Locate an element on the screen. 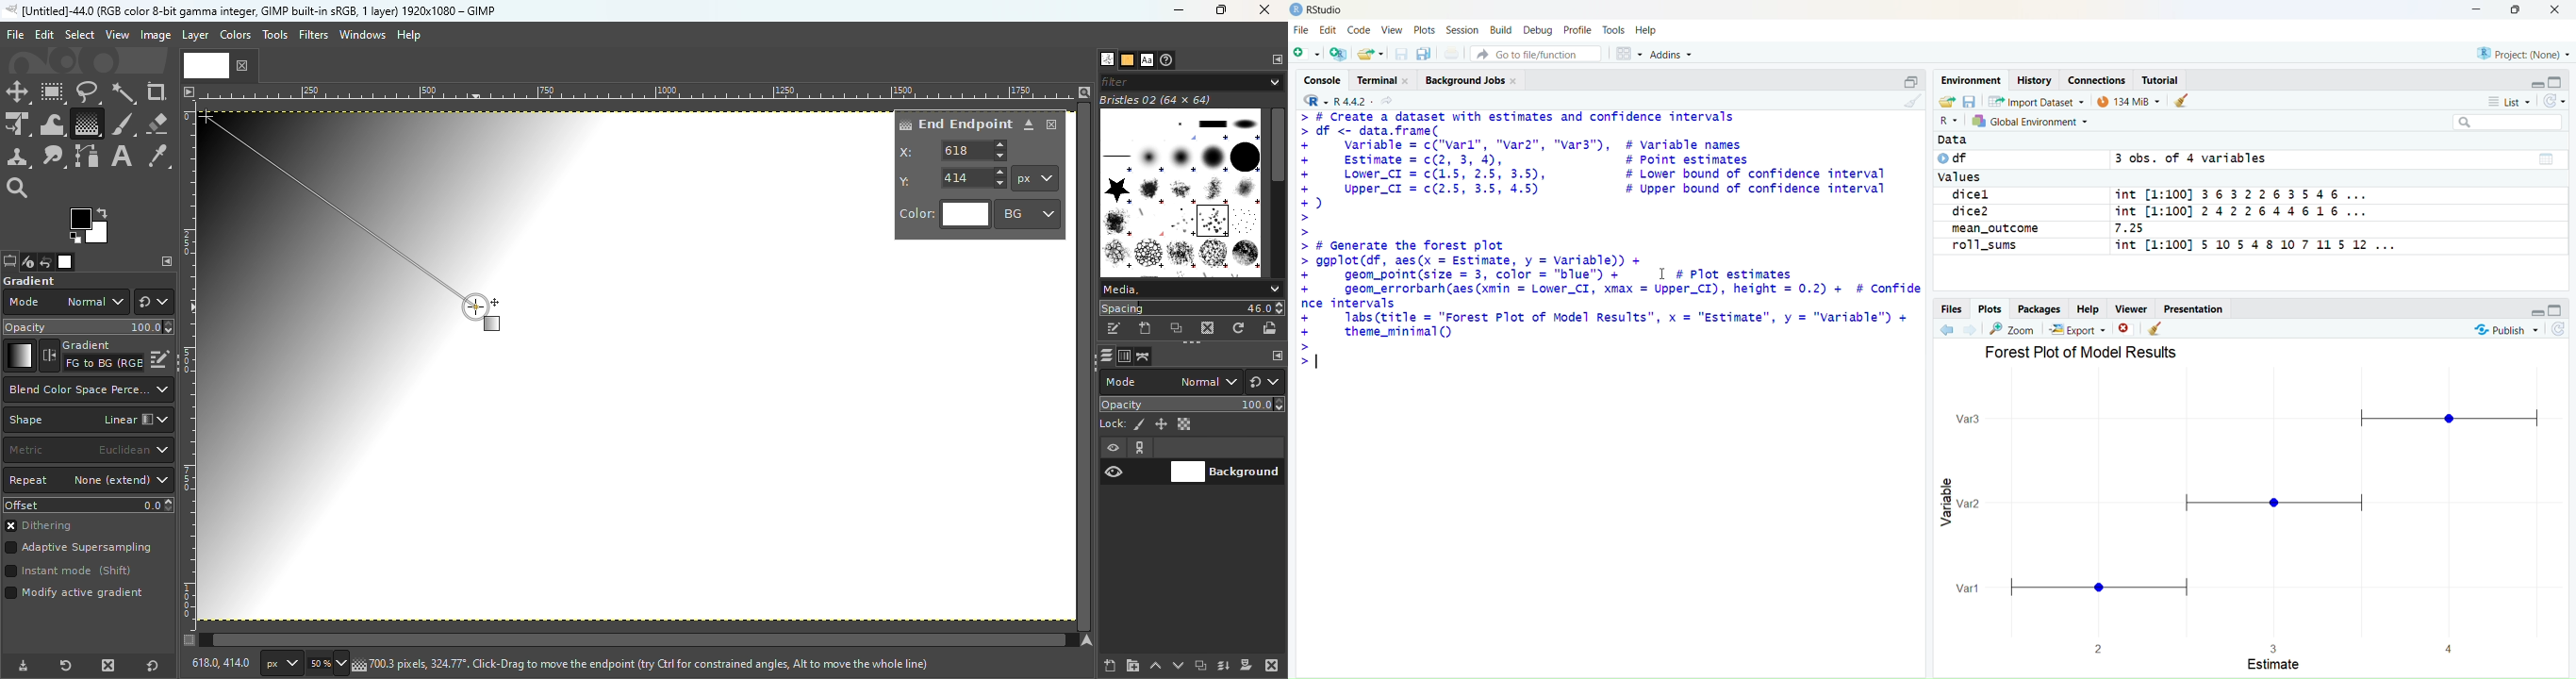 The image size is (2576, 700). Build is located at coordinates (1501, 30).